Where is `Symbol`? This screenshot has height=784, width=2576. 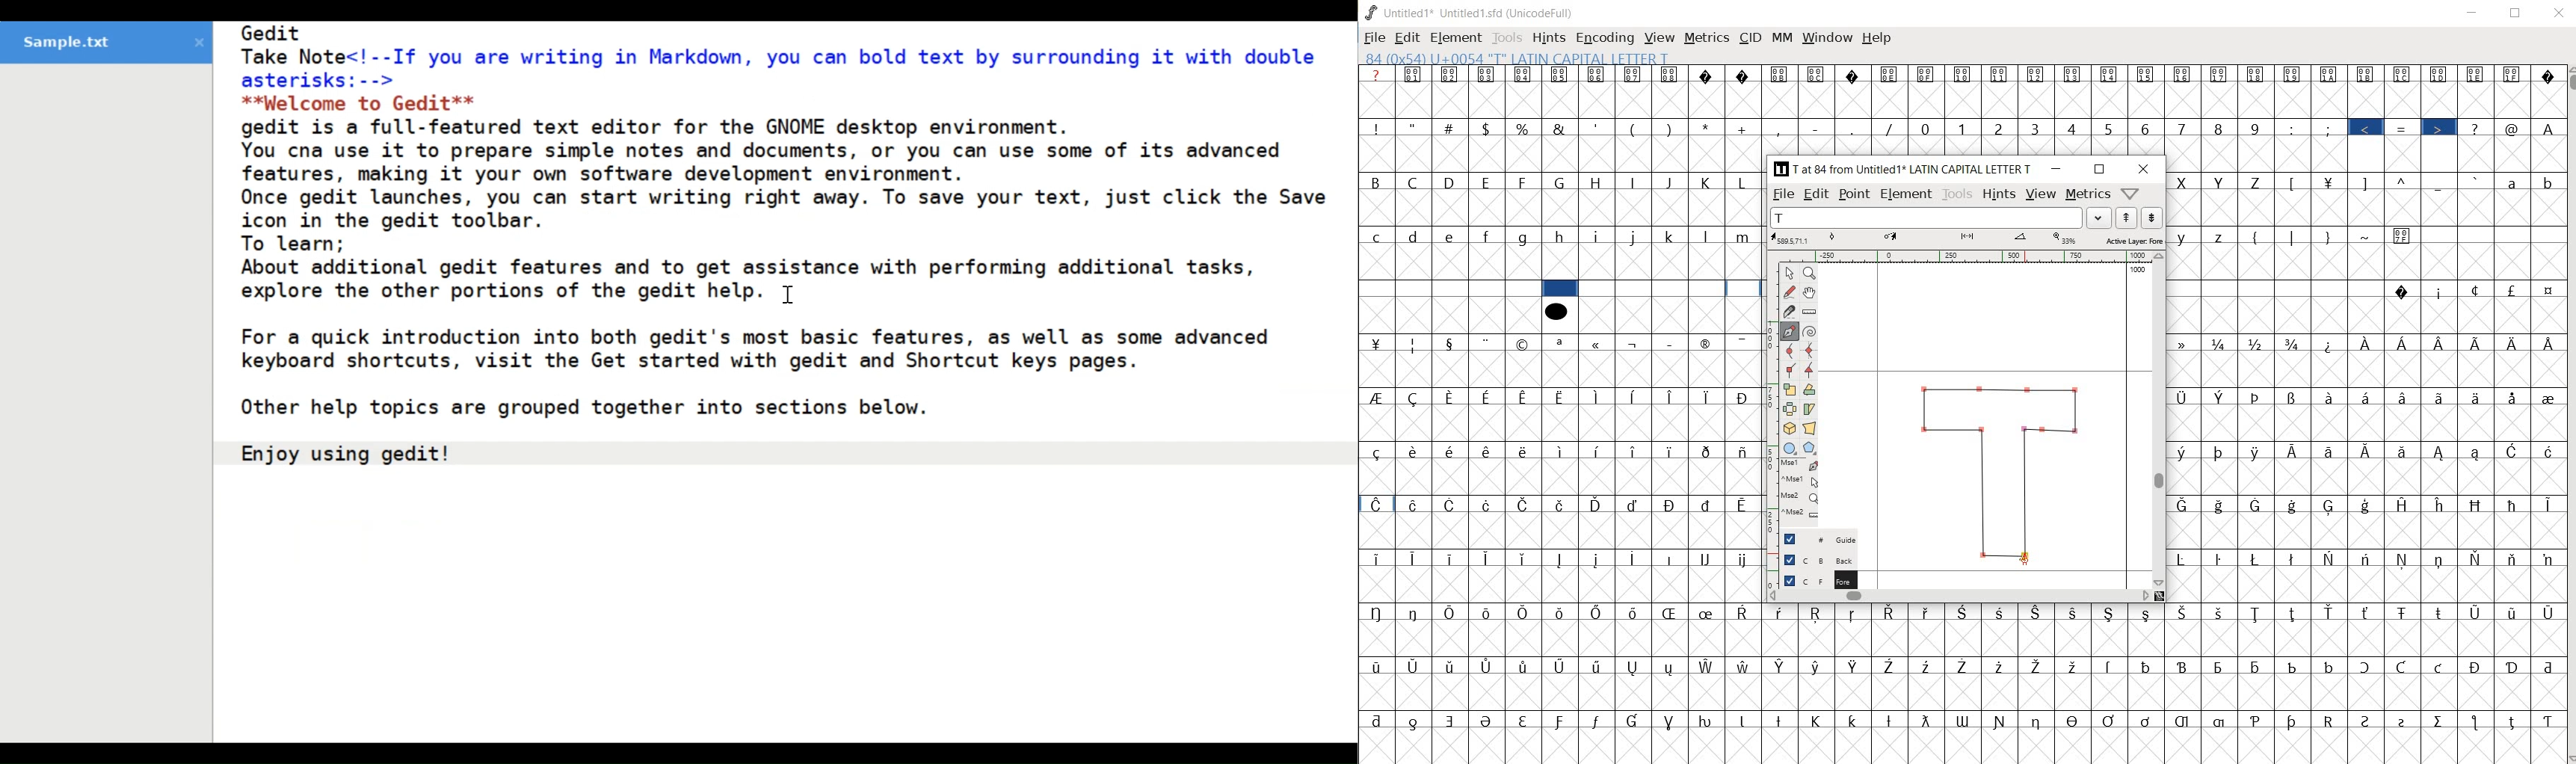 Symbol is located at coordinates (2439, 668).